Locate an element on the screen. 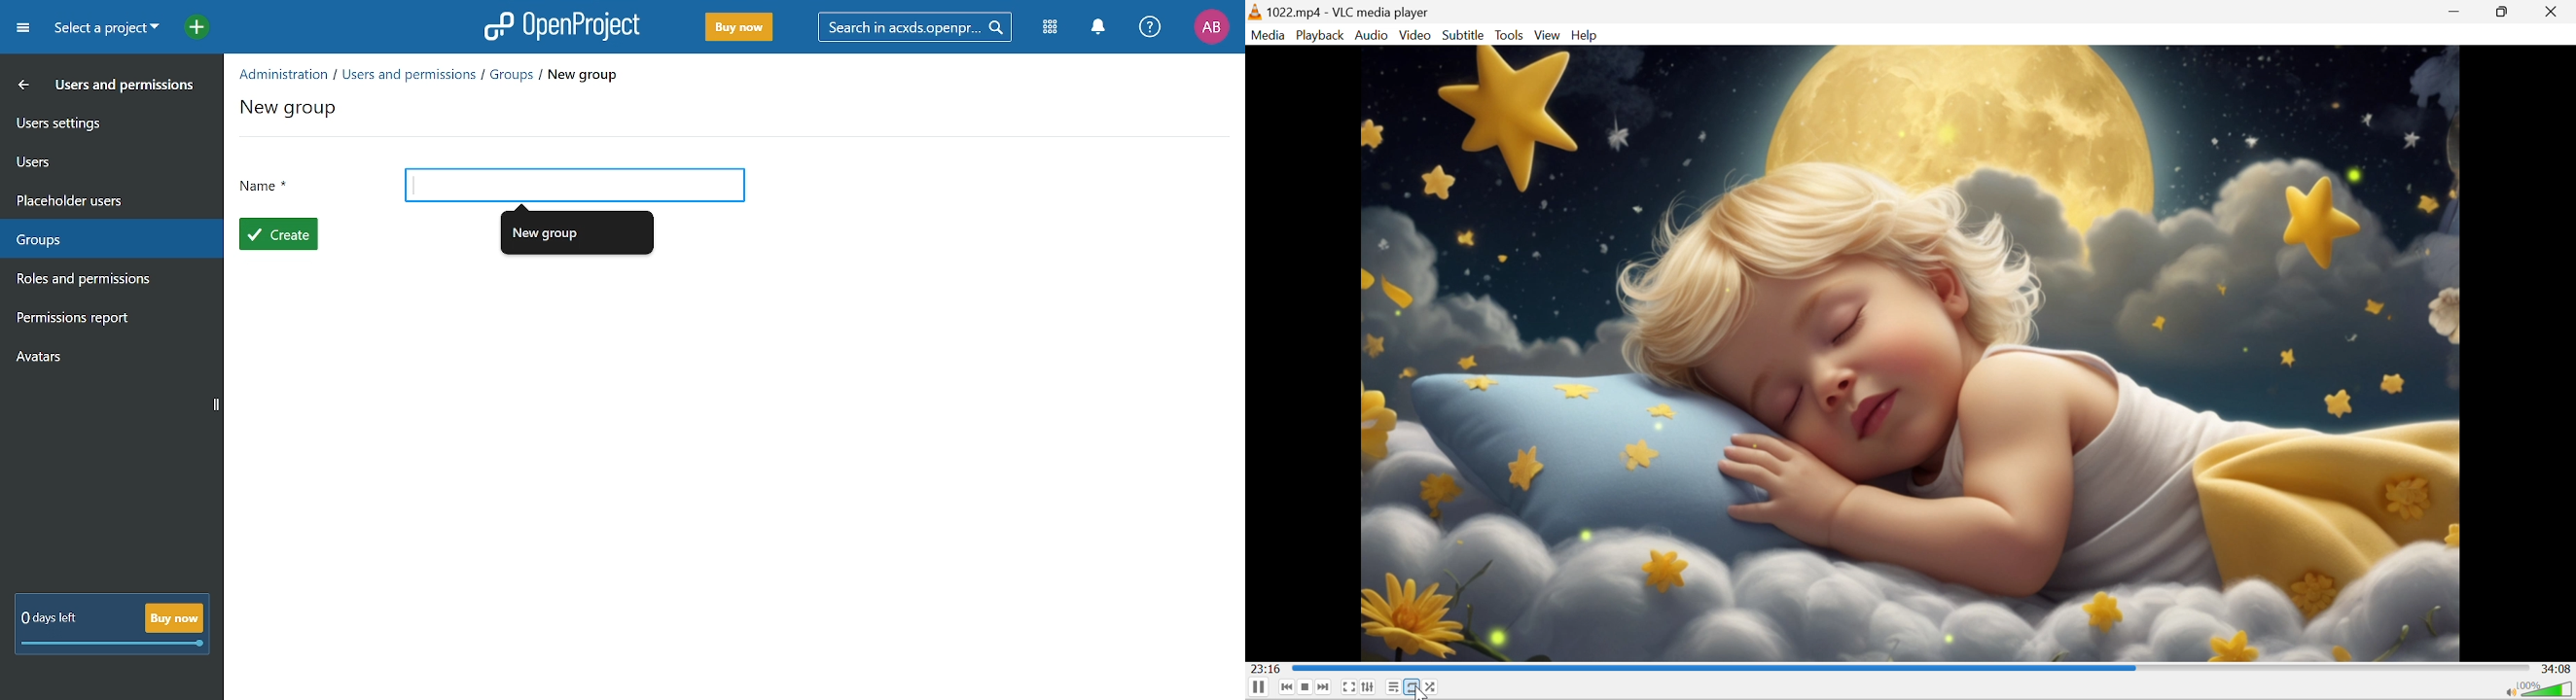 This screenshot has height=700, width=2576. avatars is located at coordinates (101, 355).